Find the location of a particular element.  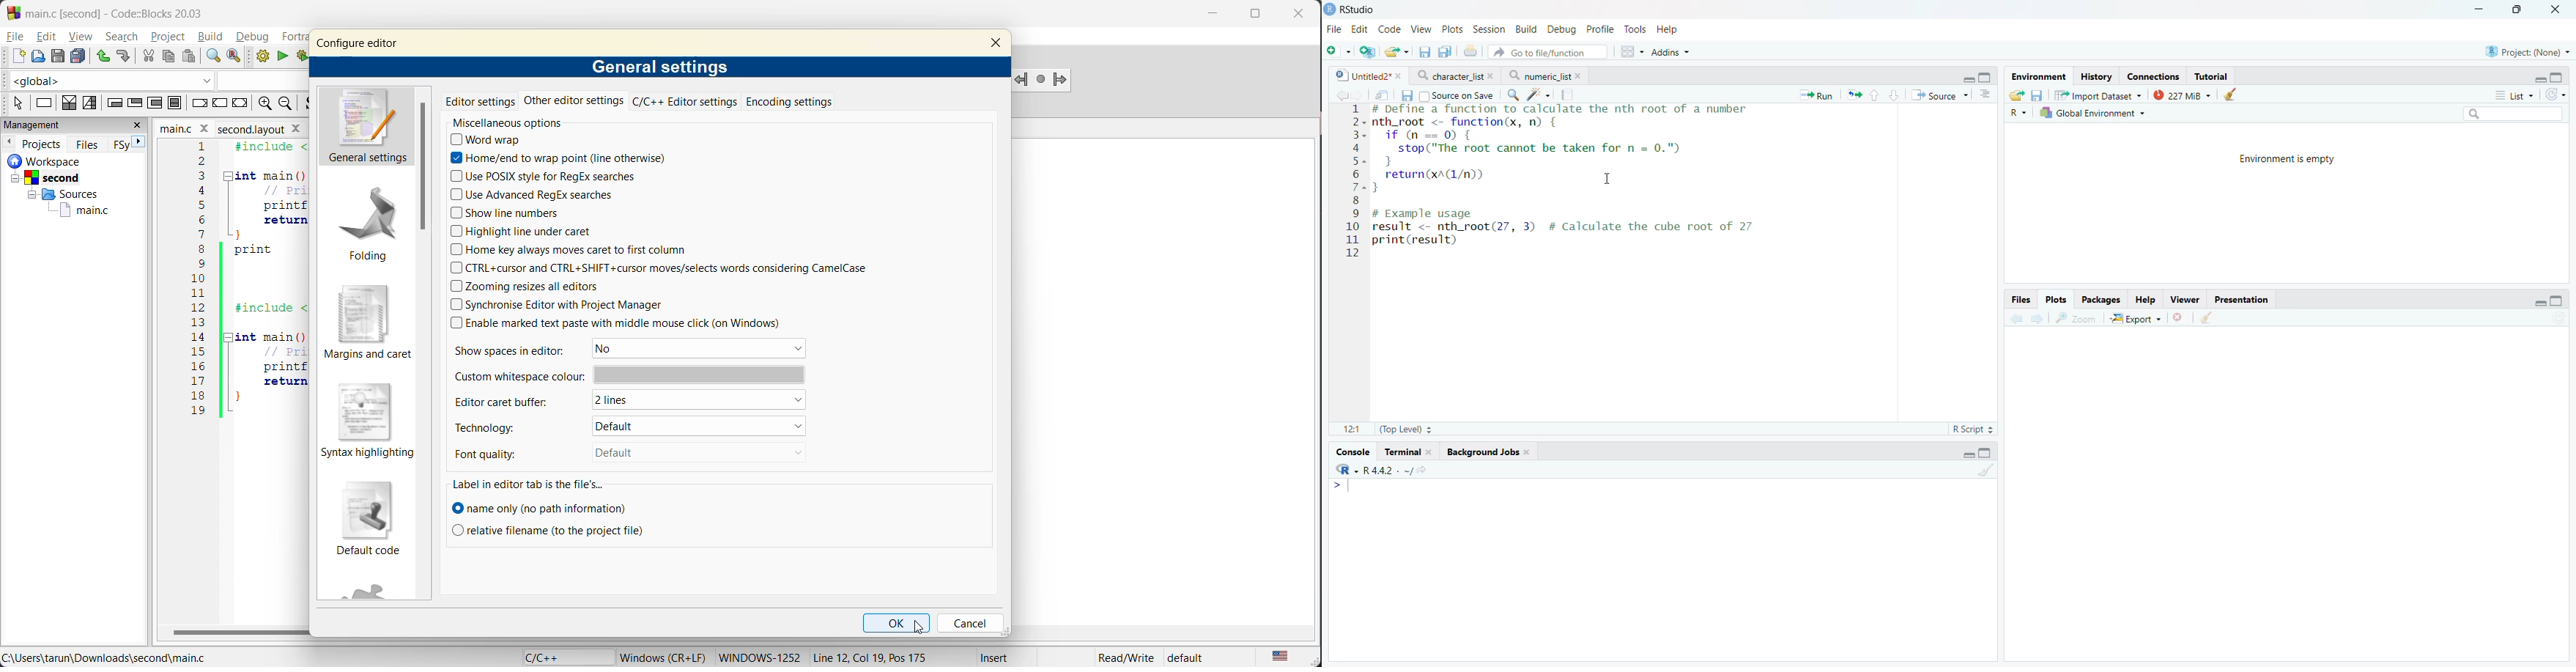

Help is located at coordinates (1670, 29).